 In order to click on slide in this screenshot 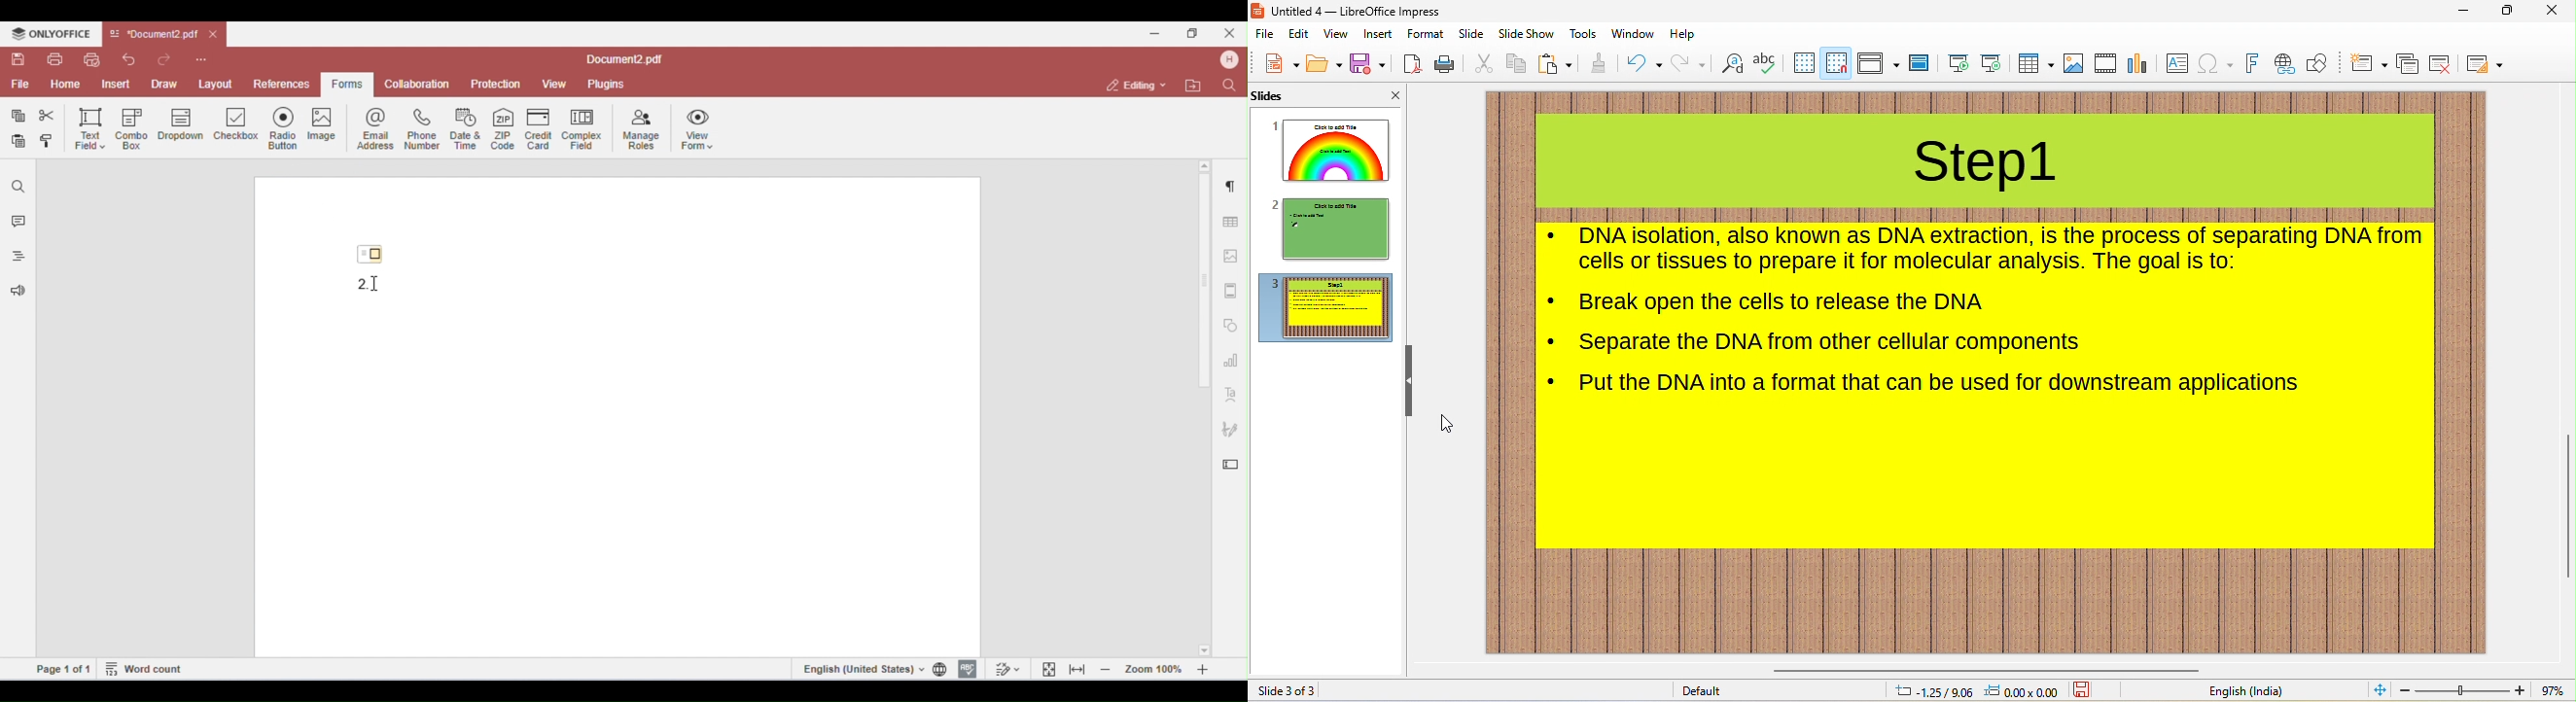, I will do `click(1470, 34)`.